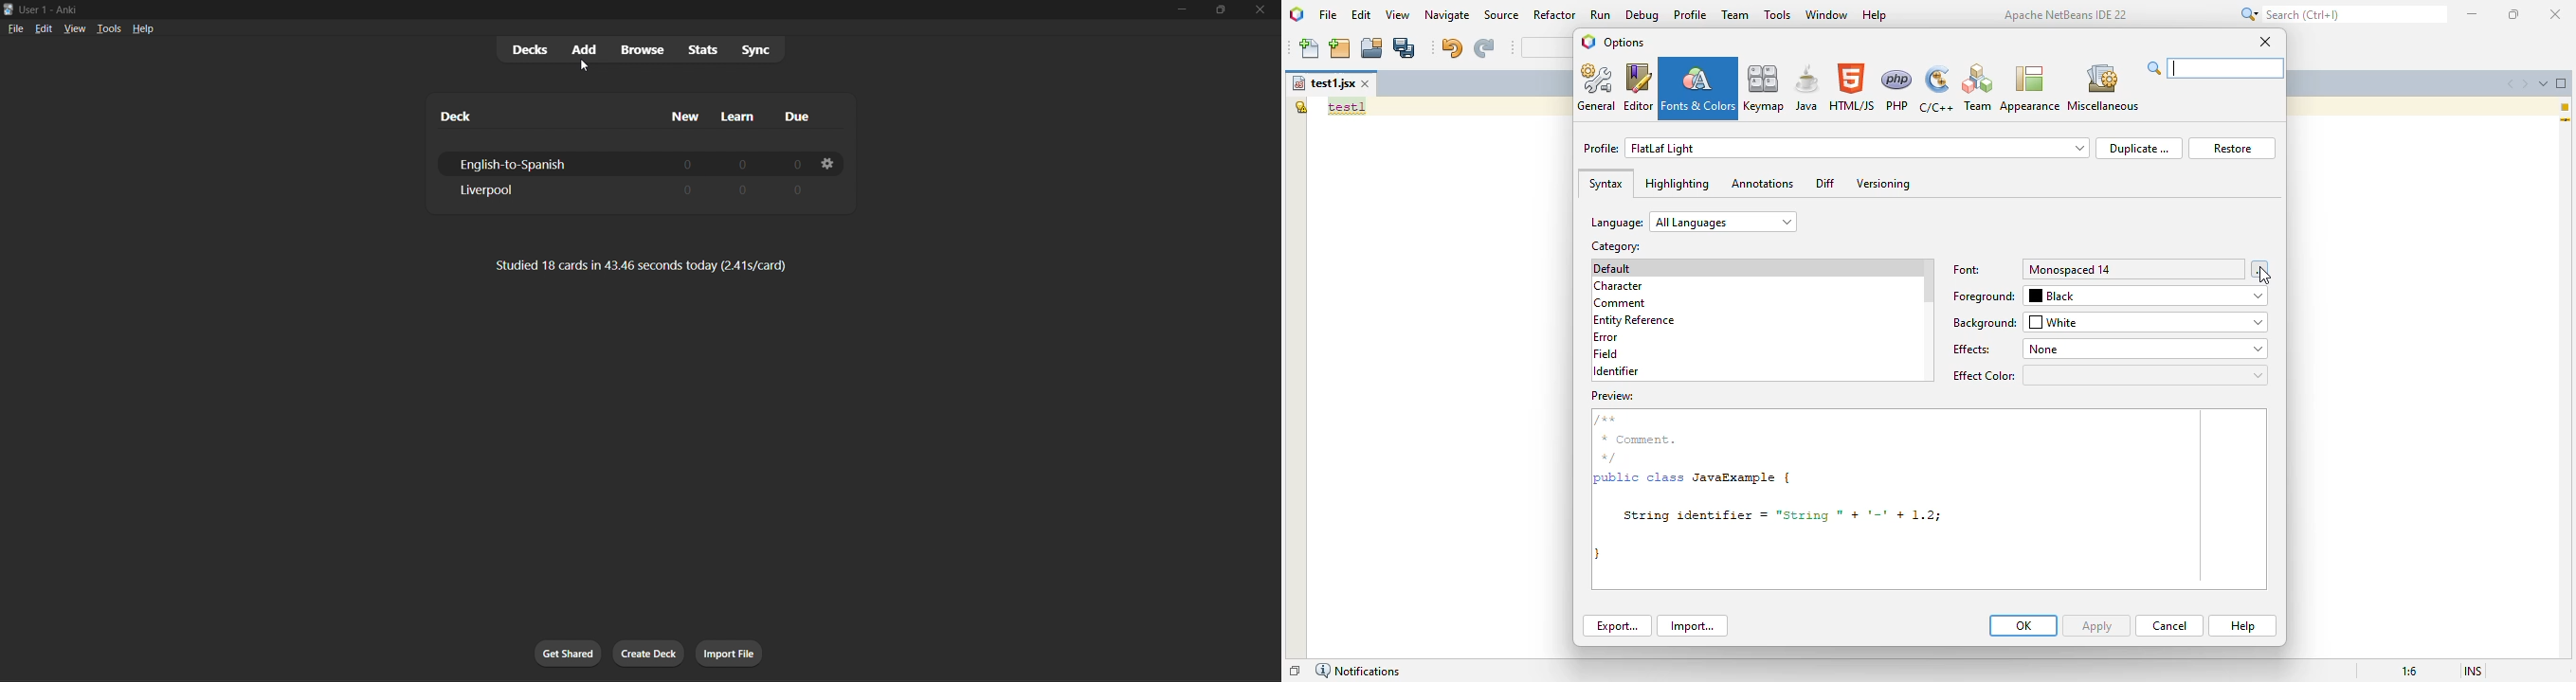 The width and height of the screenshot is (2576, 700). Describe the element at coordinates (2103, 86) in the screenshot. I see `miscellaneous` at that location.